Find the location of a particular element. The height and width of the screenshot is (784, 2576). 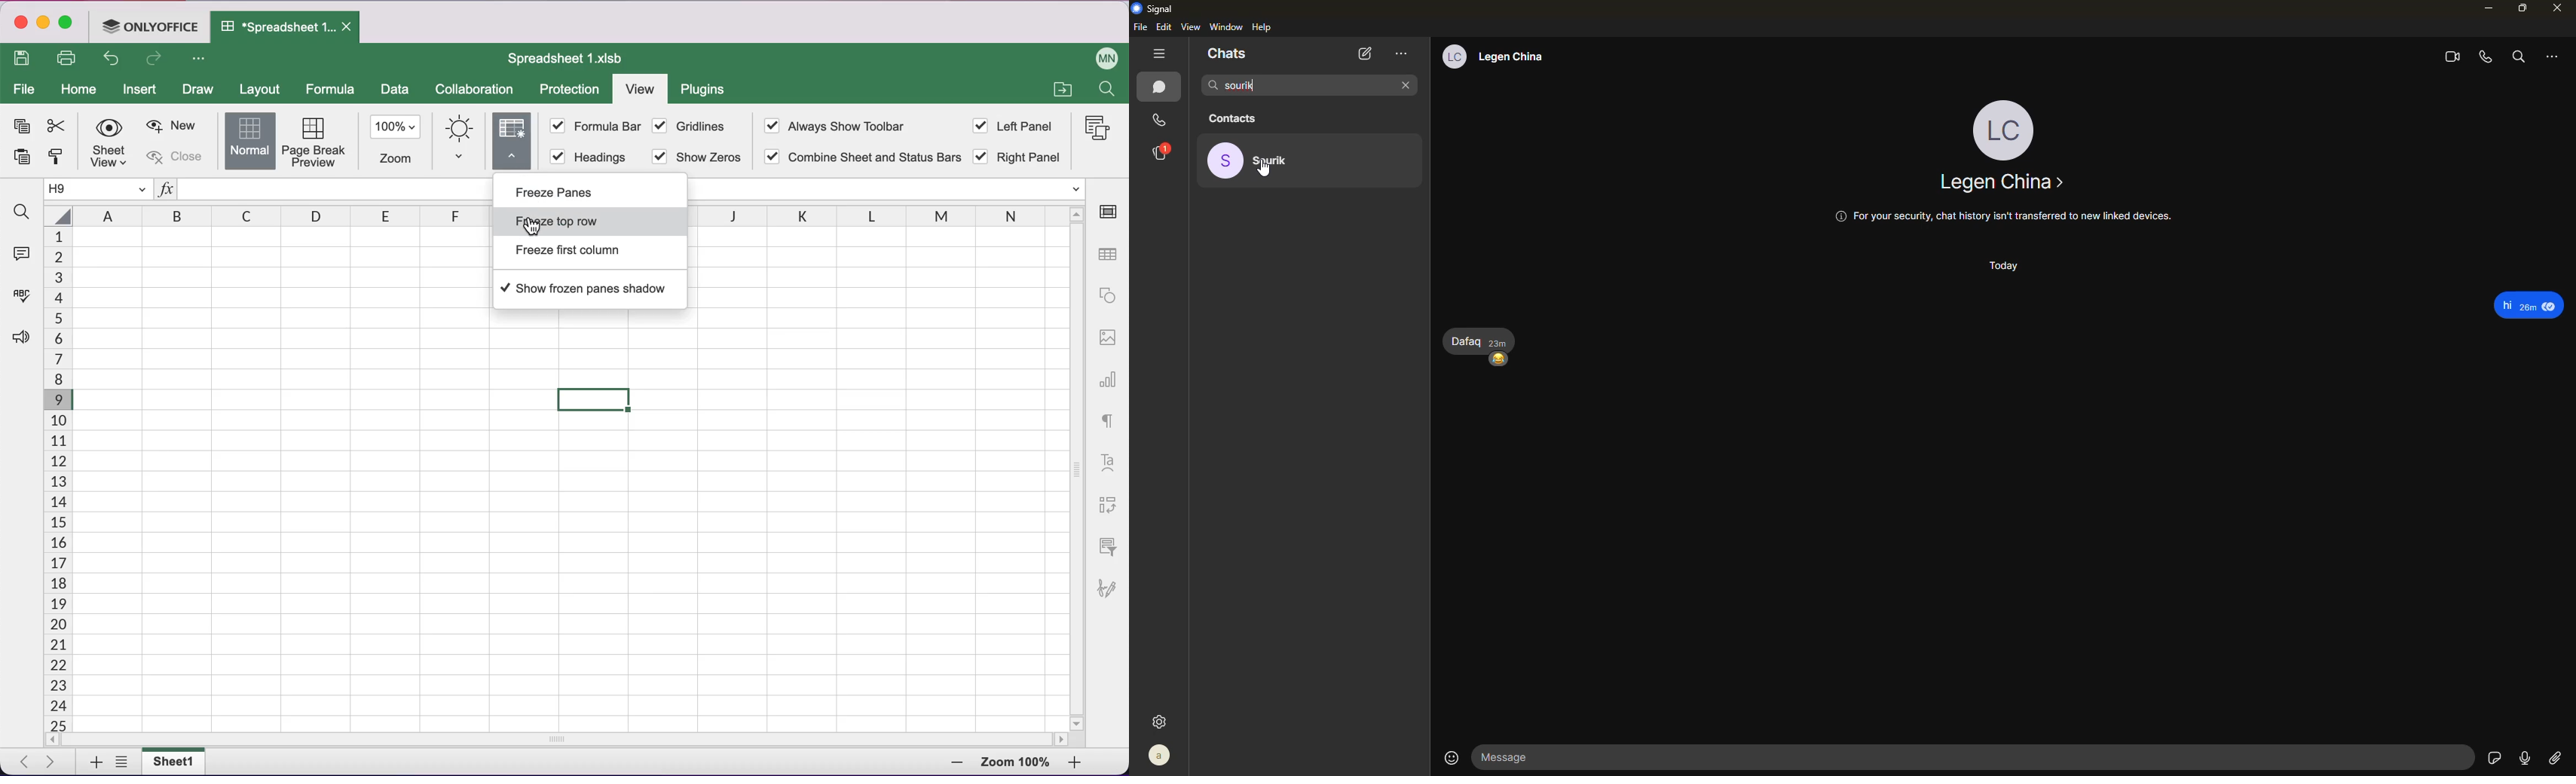

attach is located at coordinates (2559, 757).